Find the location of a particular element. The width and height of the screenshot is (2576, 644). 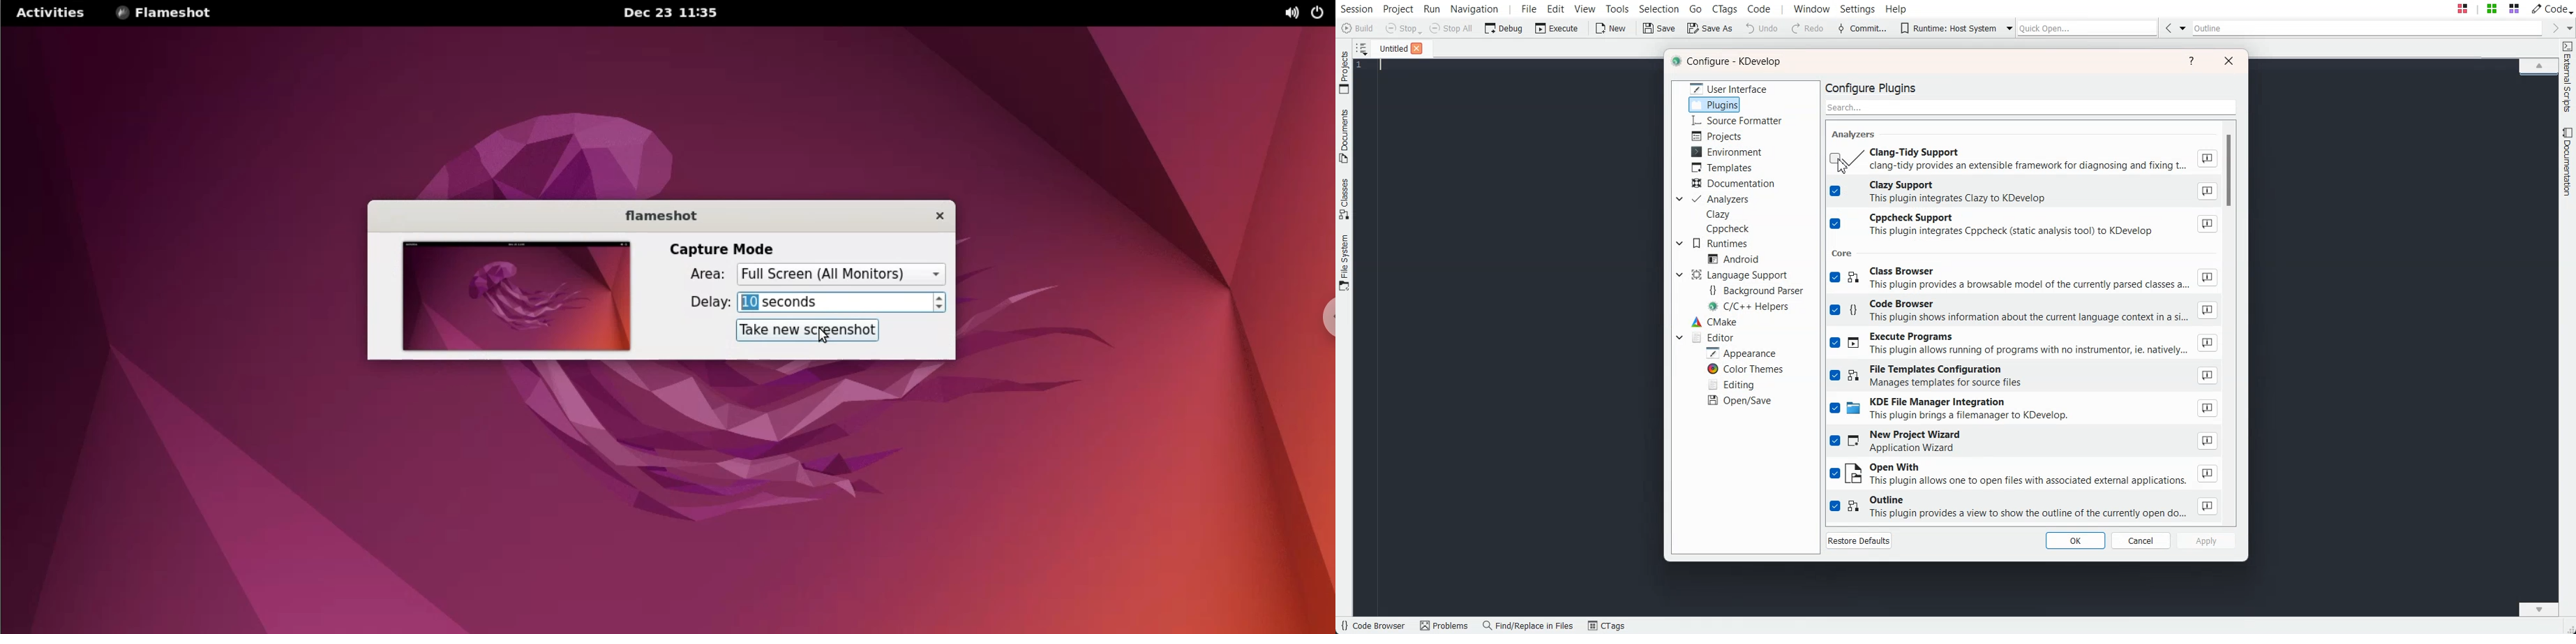

Source Formatter is located at coordinates (1736, 121).